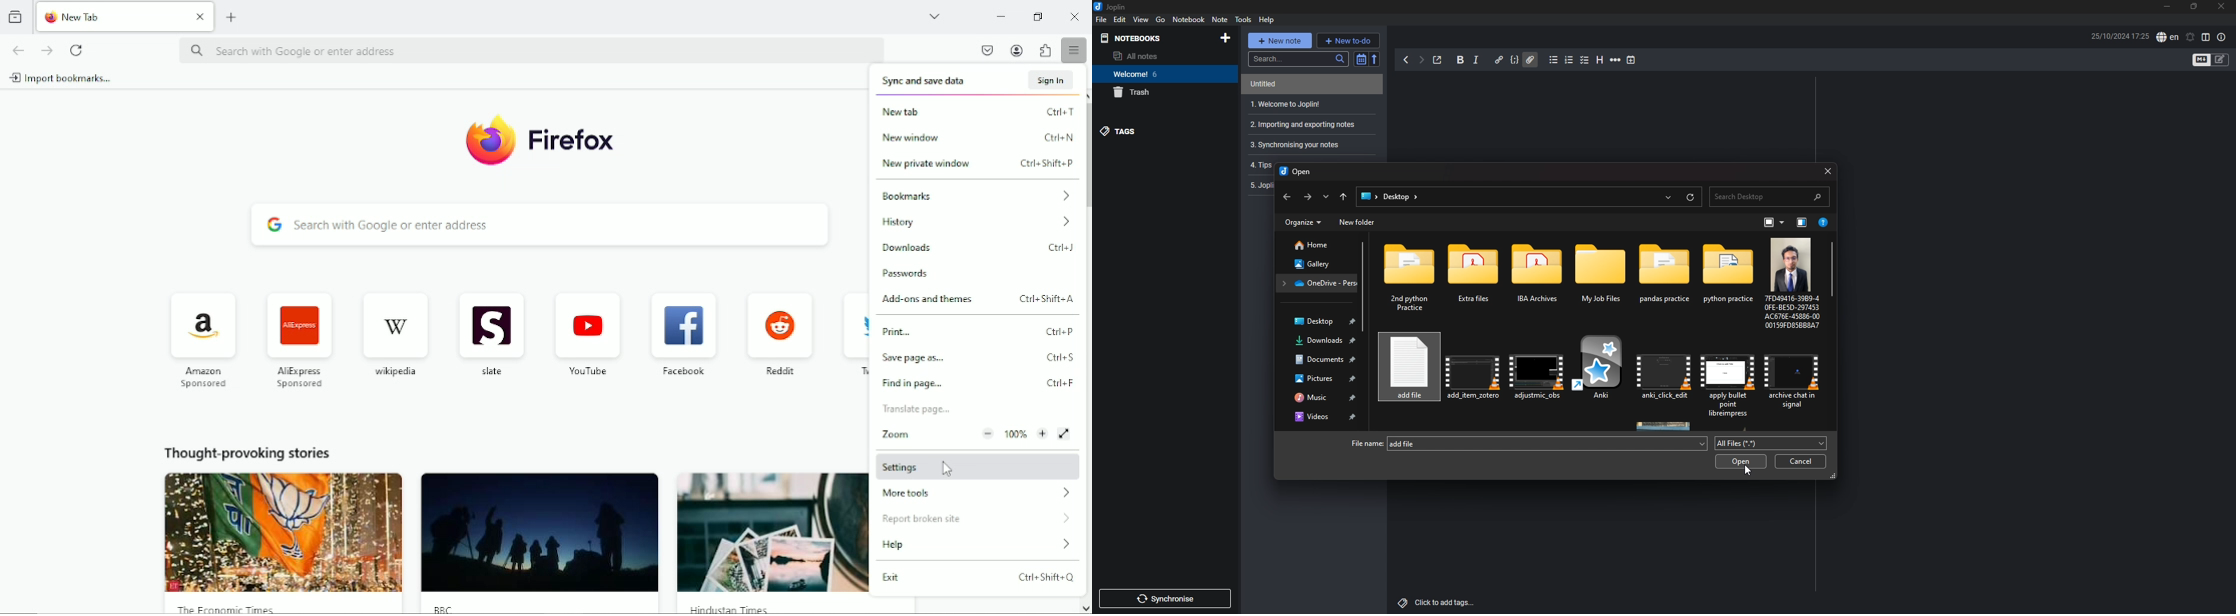 This screenshot has height=616, width=2240. Describe the element at coordinates (1602, 280) in the screenshot. I see `folder` at that location.